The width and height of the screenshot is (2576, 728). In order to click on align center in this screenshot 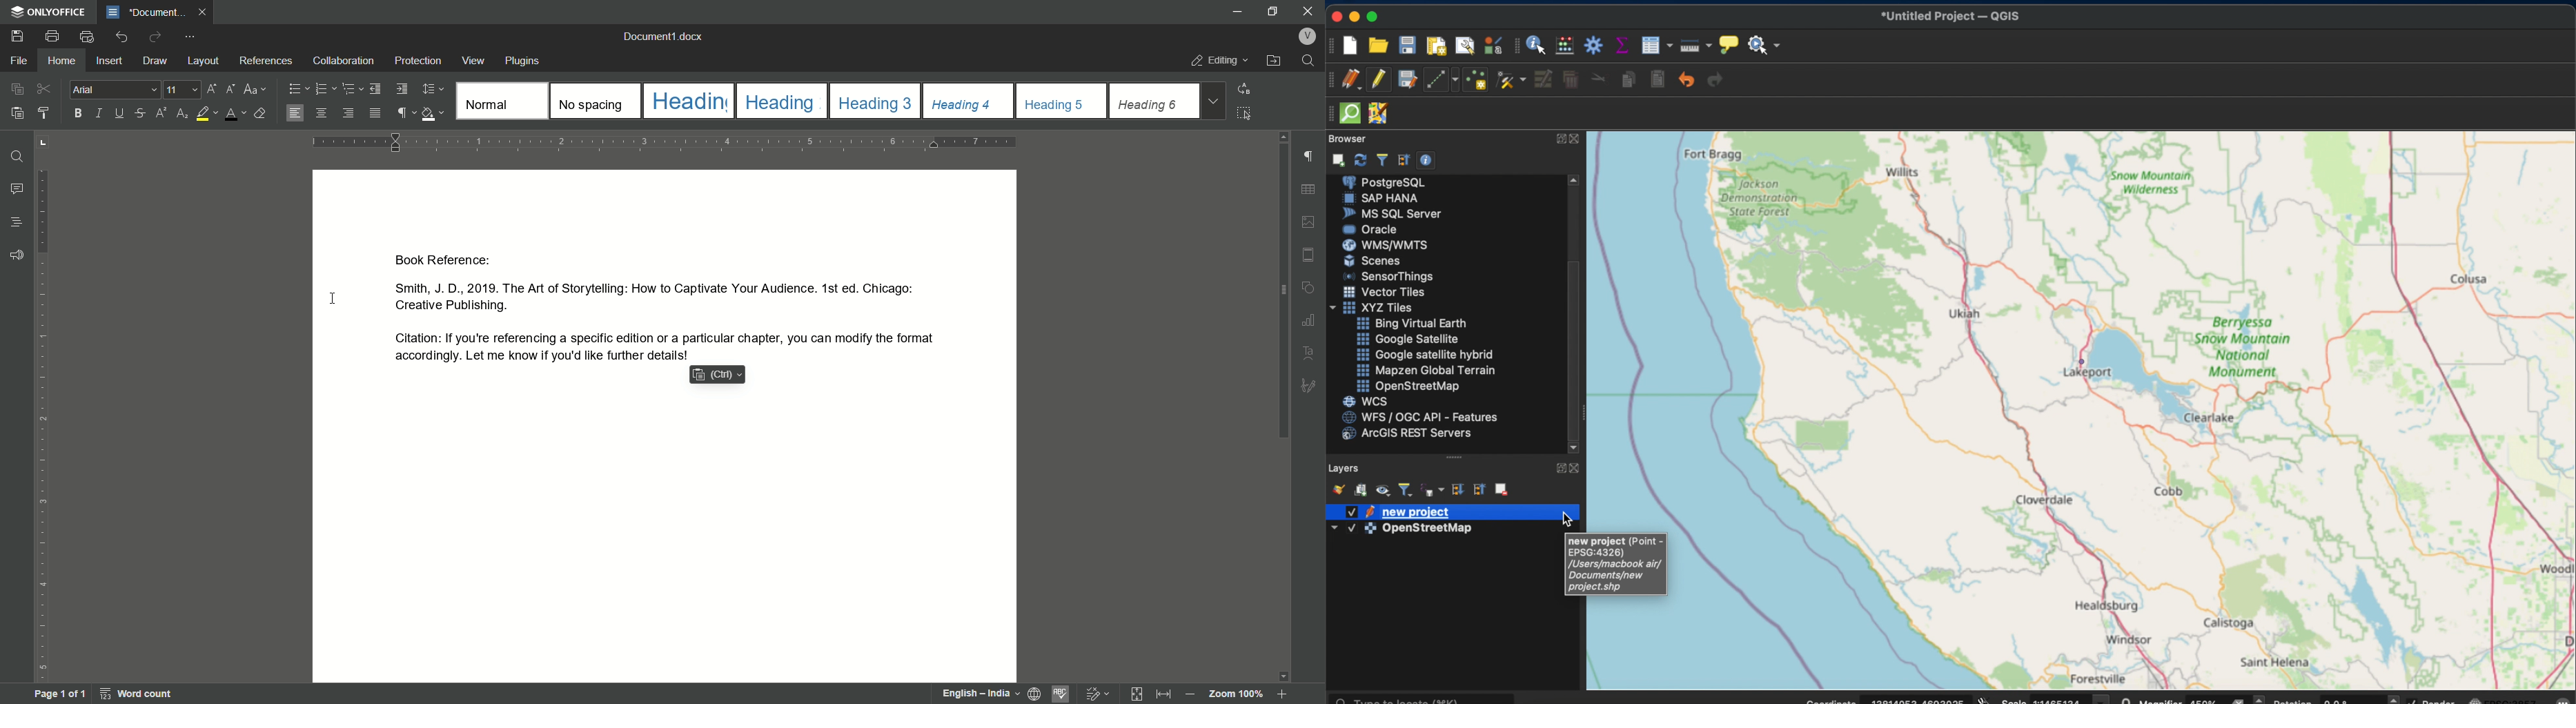, I will do `click(321, 112)`.